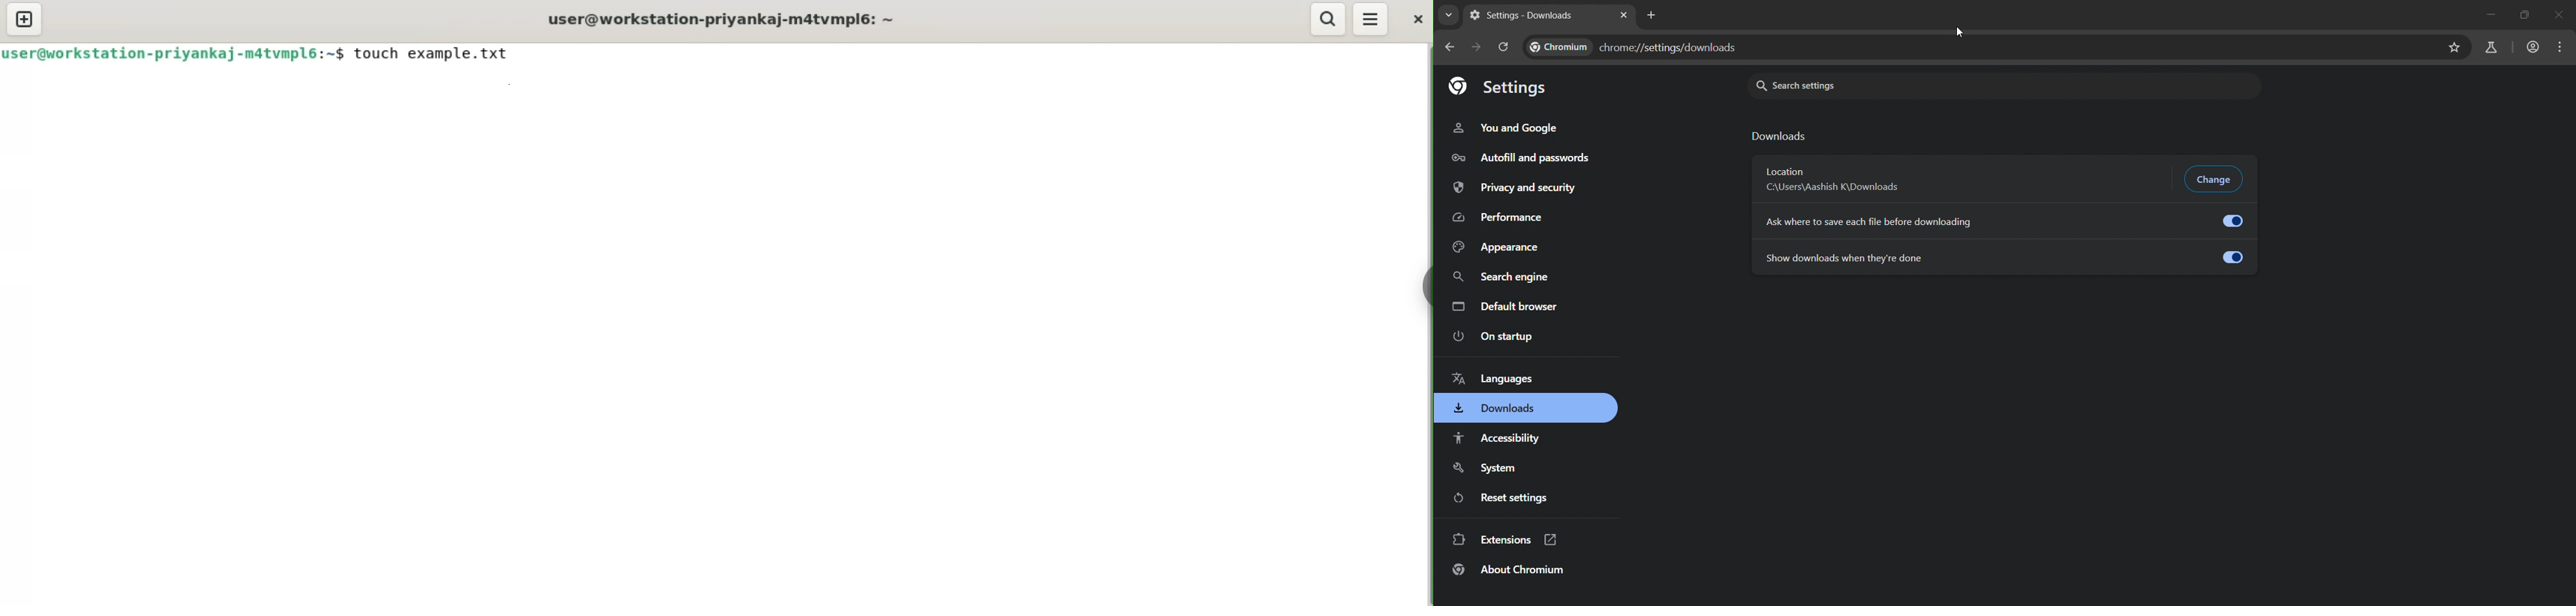  Describe the element at coordinates (2561, 14) in the screenshot. I see `close` at that location.